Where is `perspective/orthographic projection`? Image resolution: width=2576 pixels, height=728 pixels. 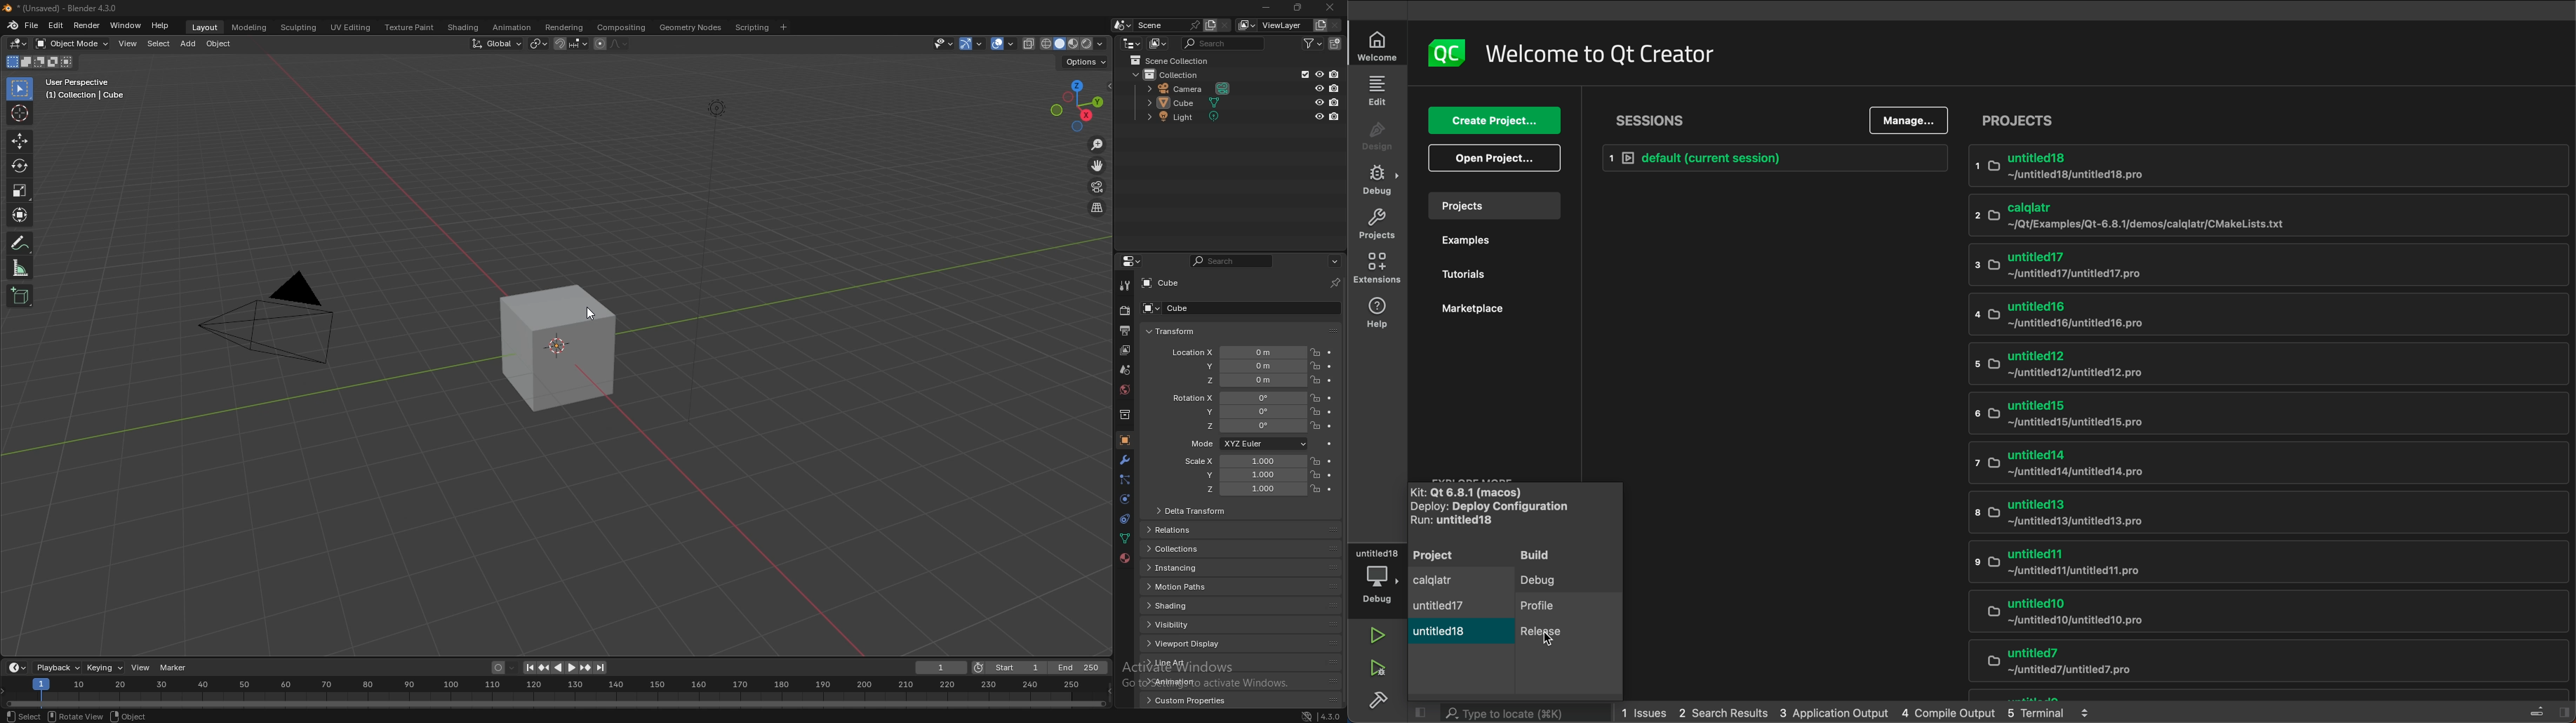 perspective/orthographic projection is located at coordinates (1098, 208).